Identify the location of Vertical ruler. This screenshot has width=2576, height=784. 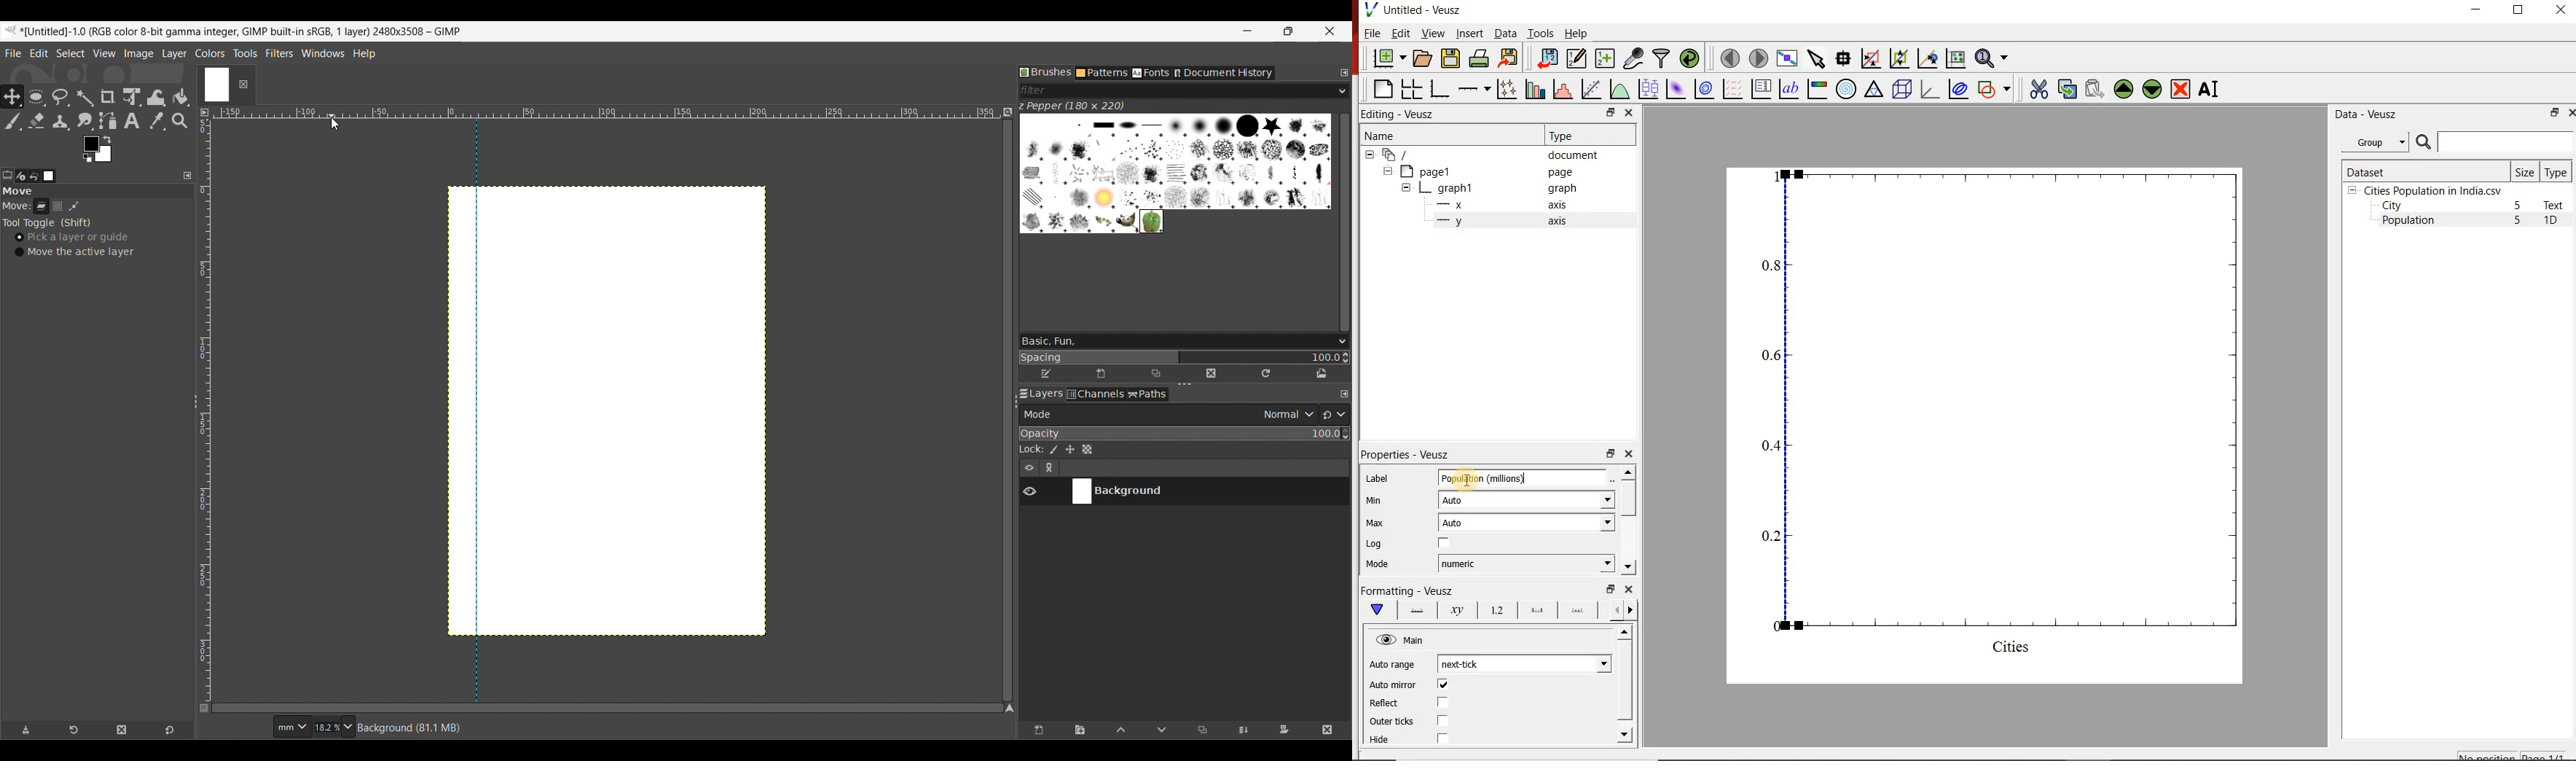
(208, 407).